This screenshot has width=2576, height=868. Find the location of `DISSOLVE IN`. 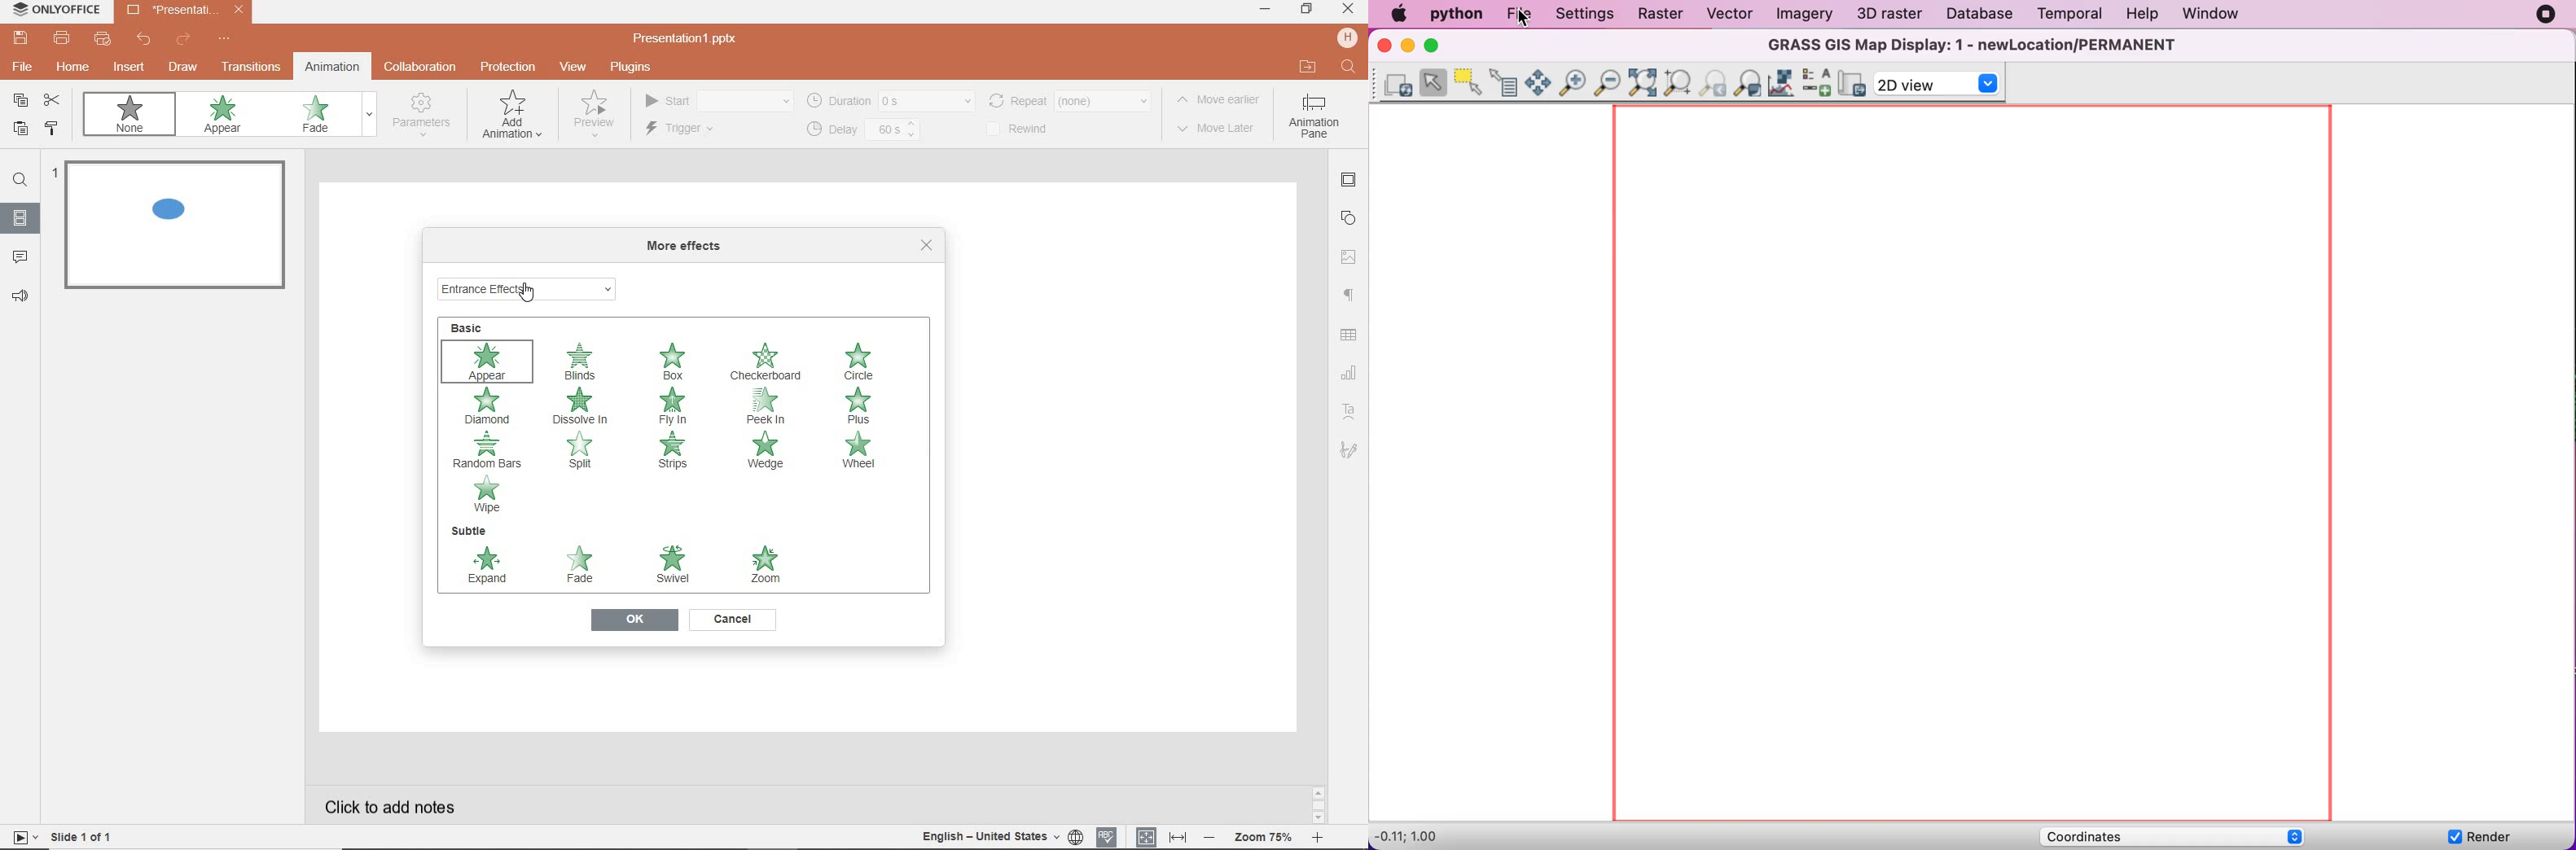

DISSOLVE IN is located at coordinates (581, 405).